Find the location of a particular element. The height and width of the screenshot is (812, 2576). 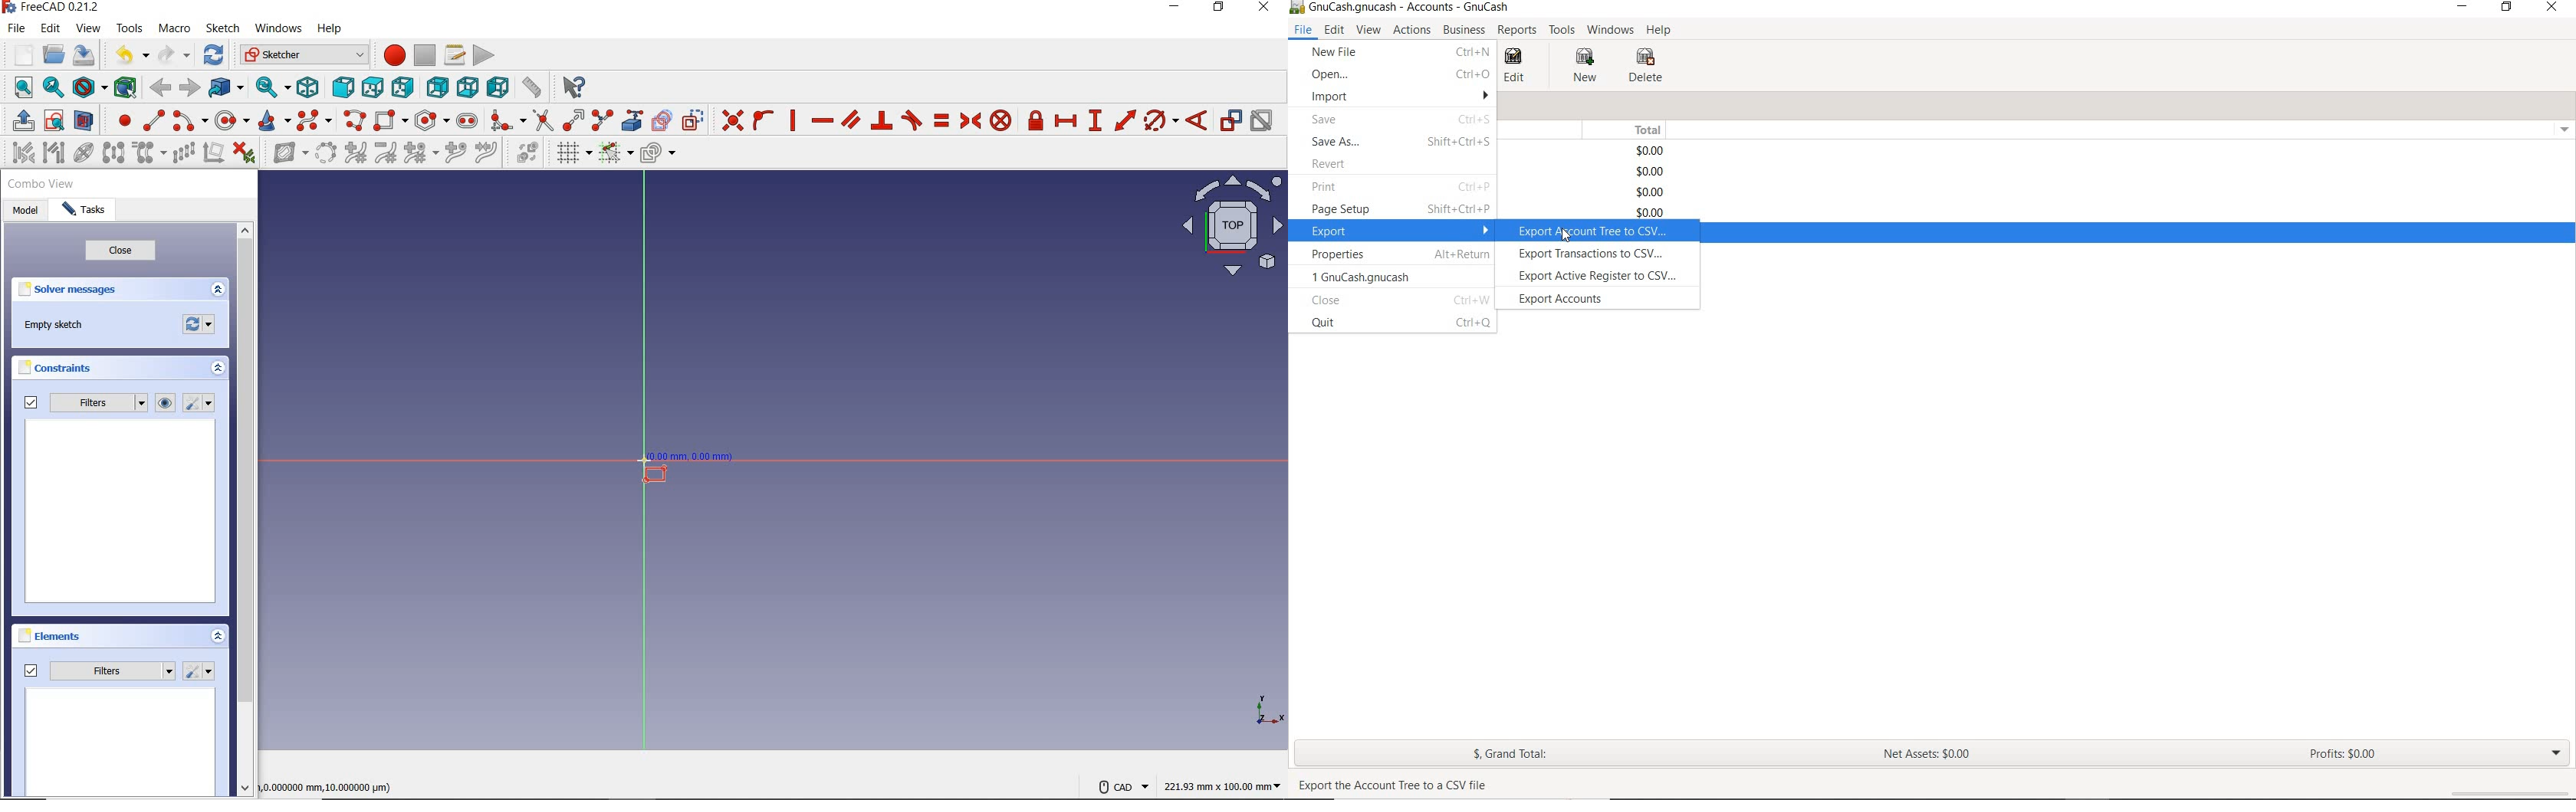

ctrl+n is located at coordinates (1471, 51).